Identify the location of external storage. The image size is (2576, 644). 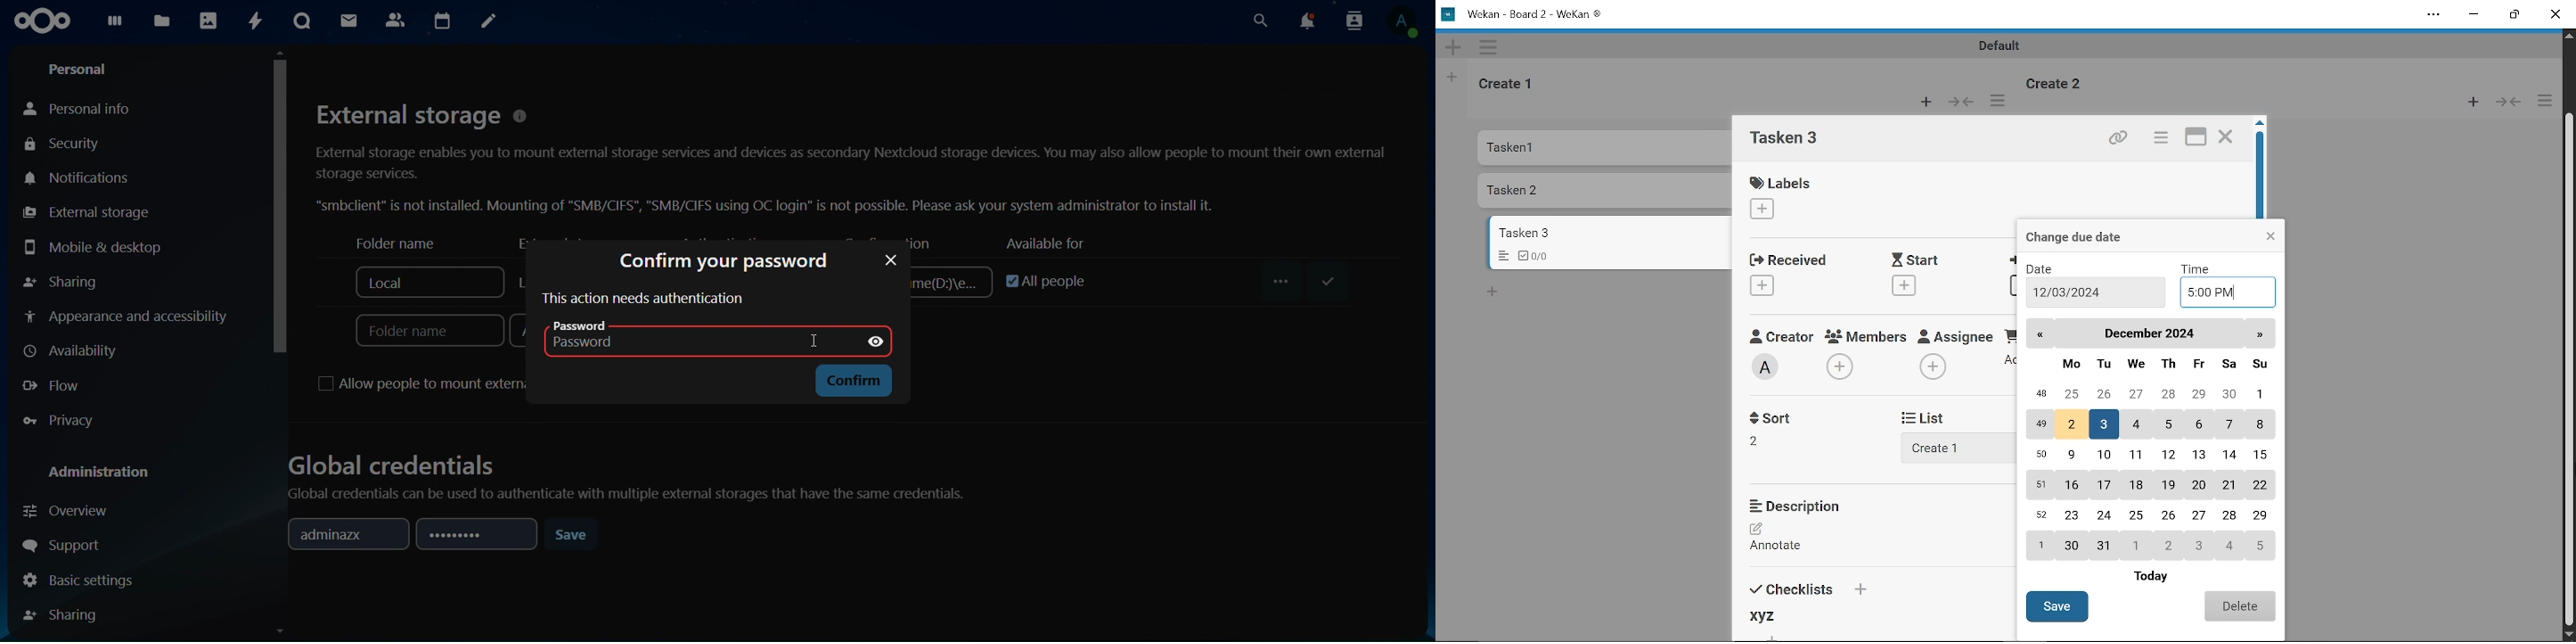
(85, 213).